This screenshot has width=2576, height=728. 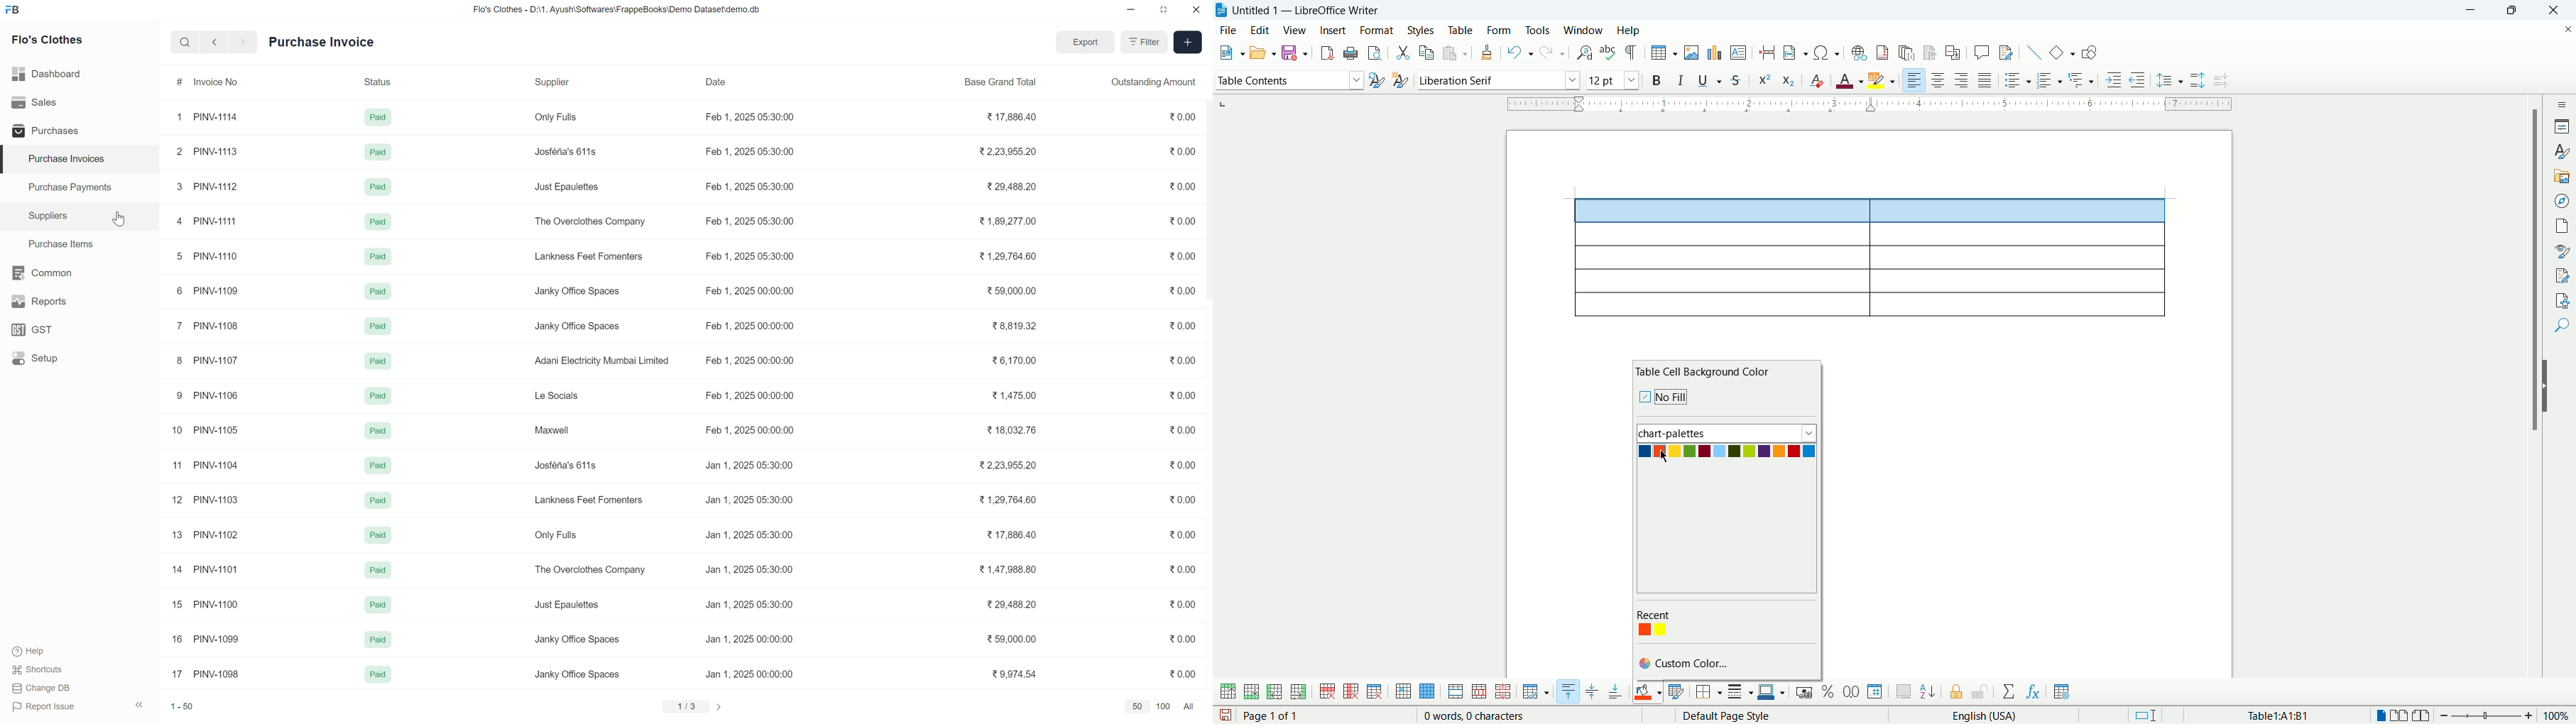 What do you see at coordinates (1006, 499) in the screenshot?
I see `1,29,764.60` at bounding box center [1006, 499].